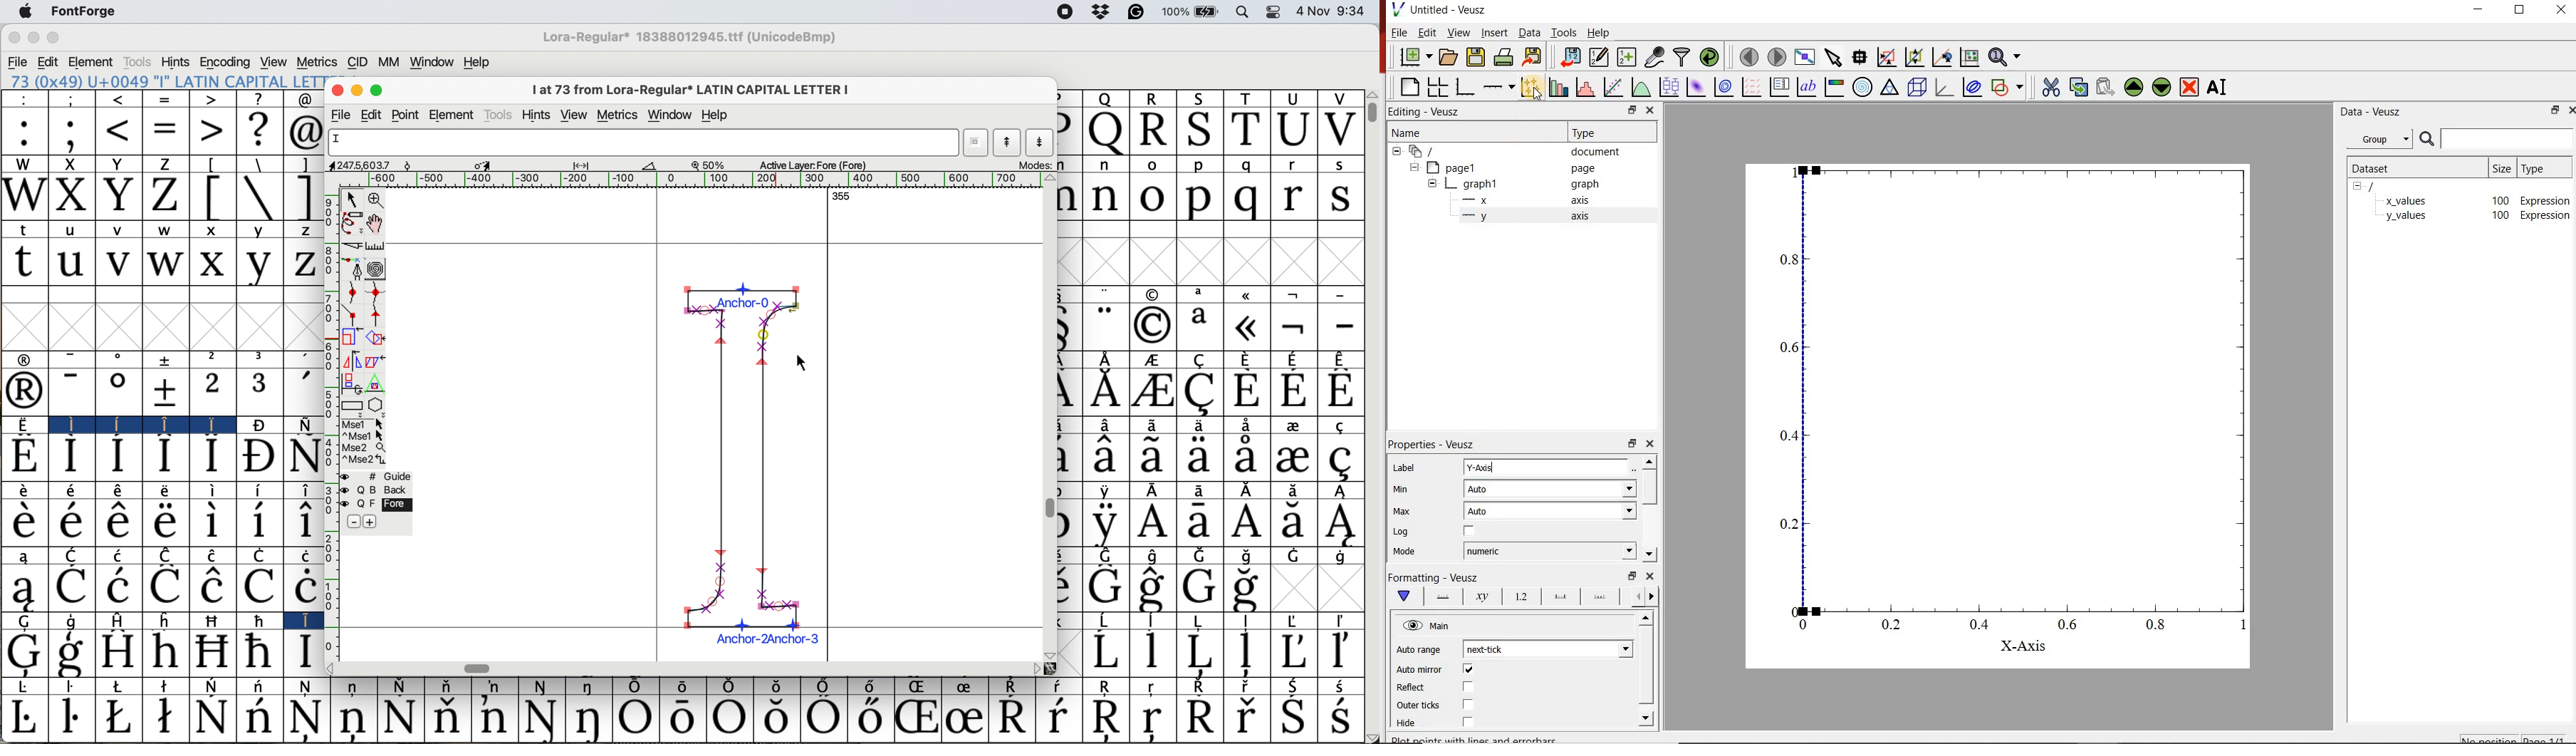  I want to click on Untitled - Veusz, so click(1449, 9).